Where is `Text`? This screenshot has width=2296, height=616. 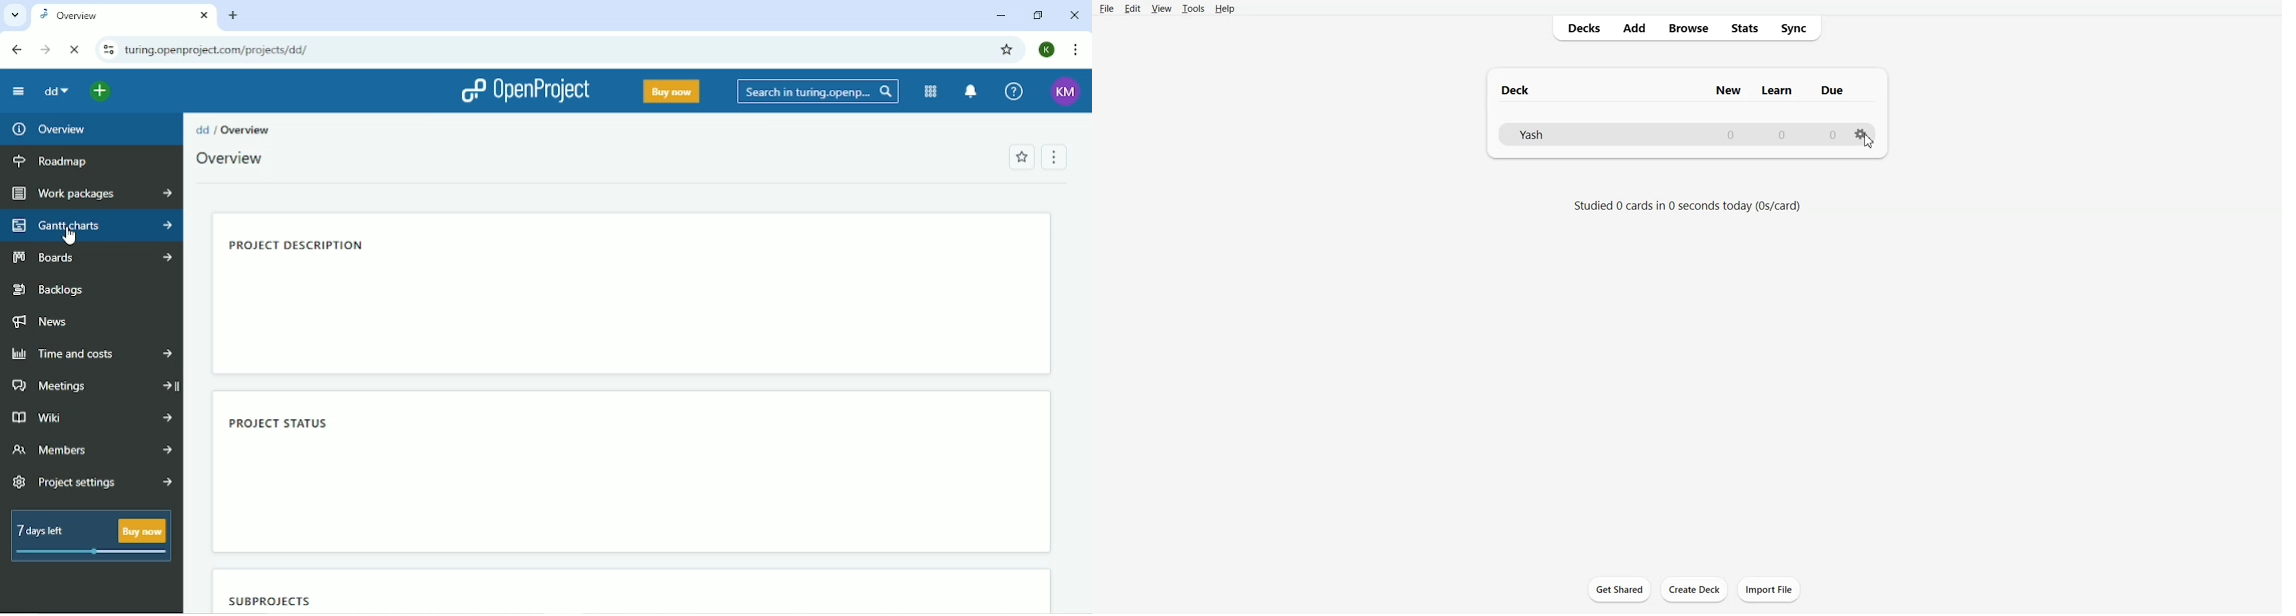
Text is located at coordinates (1674, 90).